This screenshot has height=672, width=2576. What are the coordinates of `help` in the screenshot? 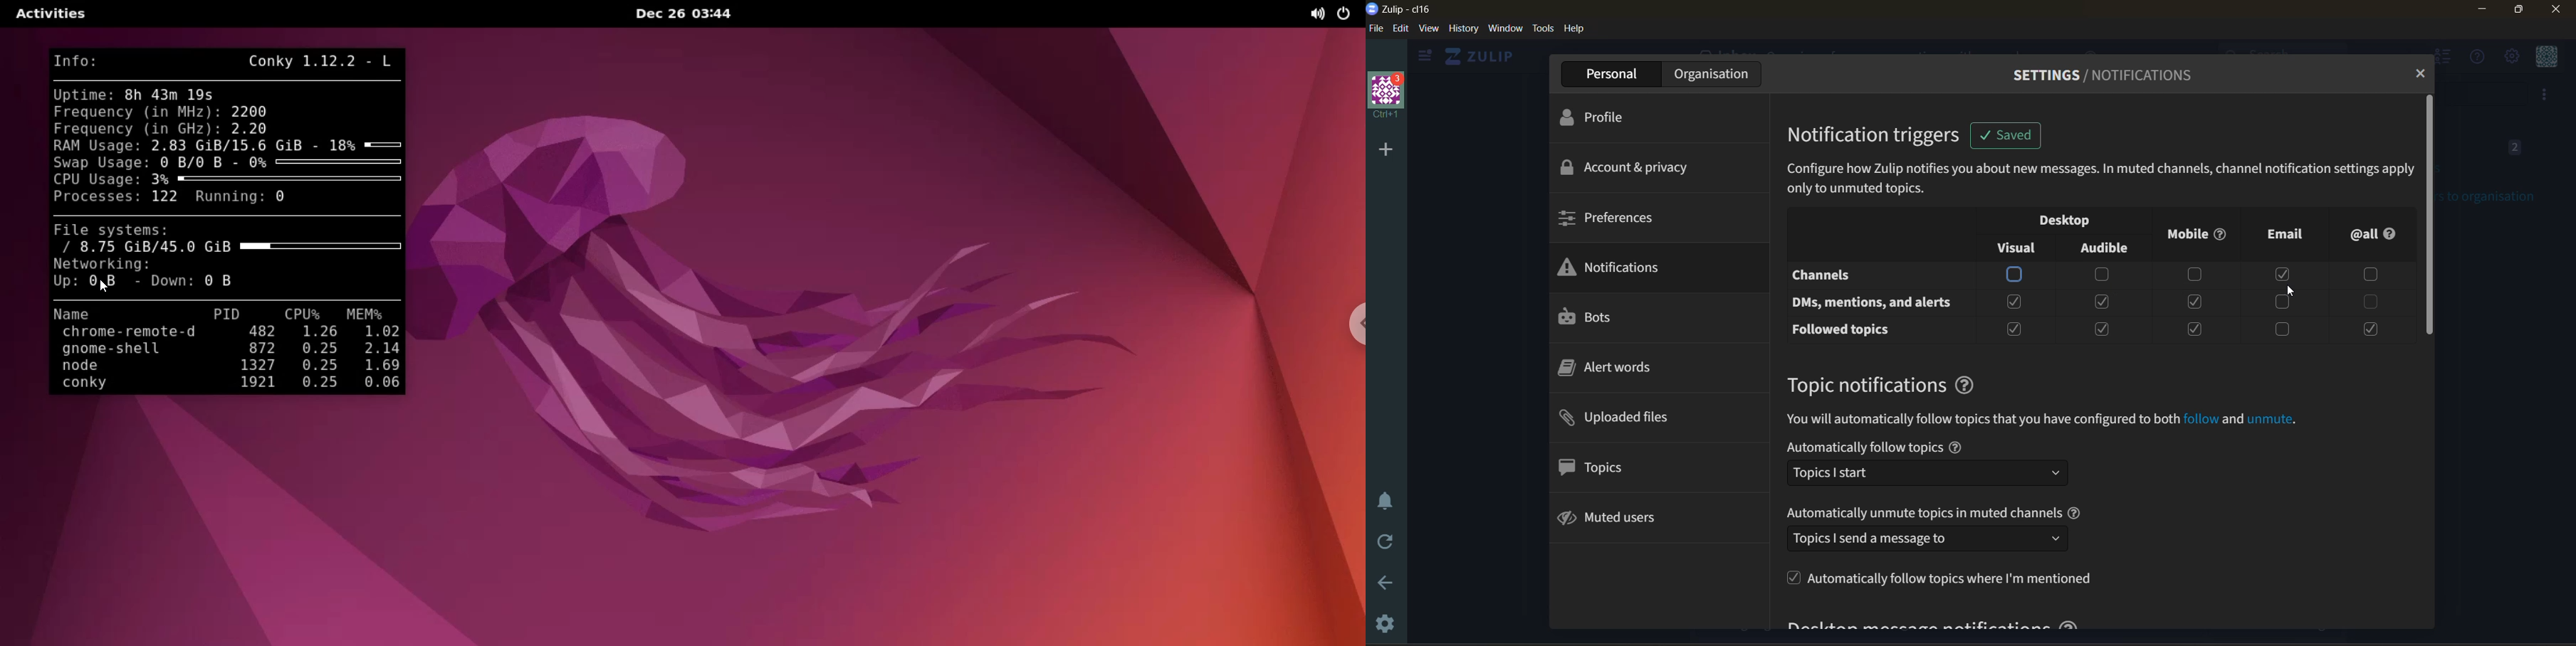 It's located at (2076, 512).